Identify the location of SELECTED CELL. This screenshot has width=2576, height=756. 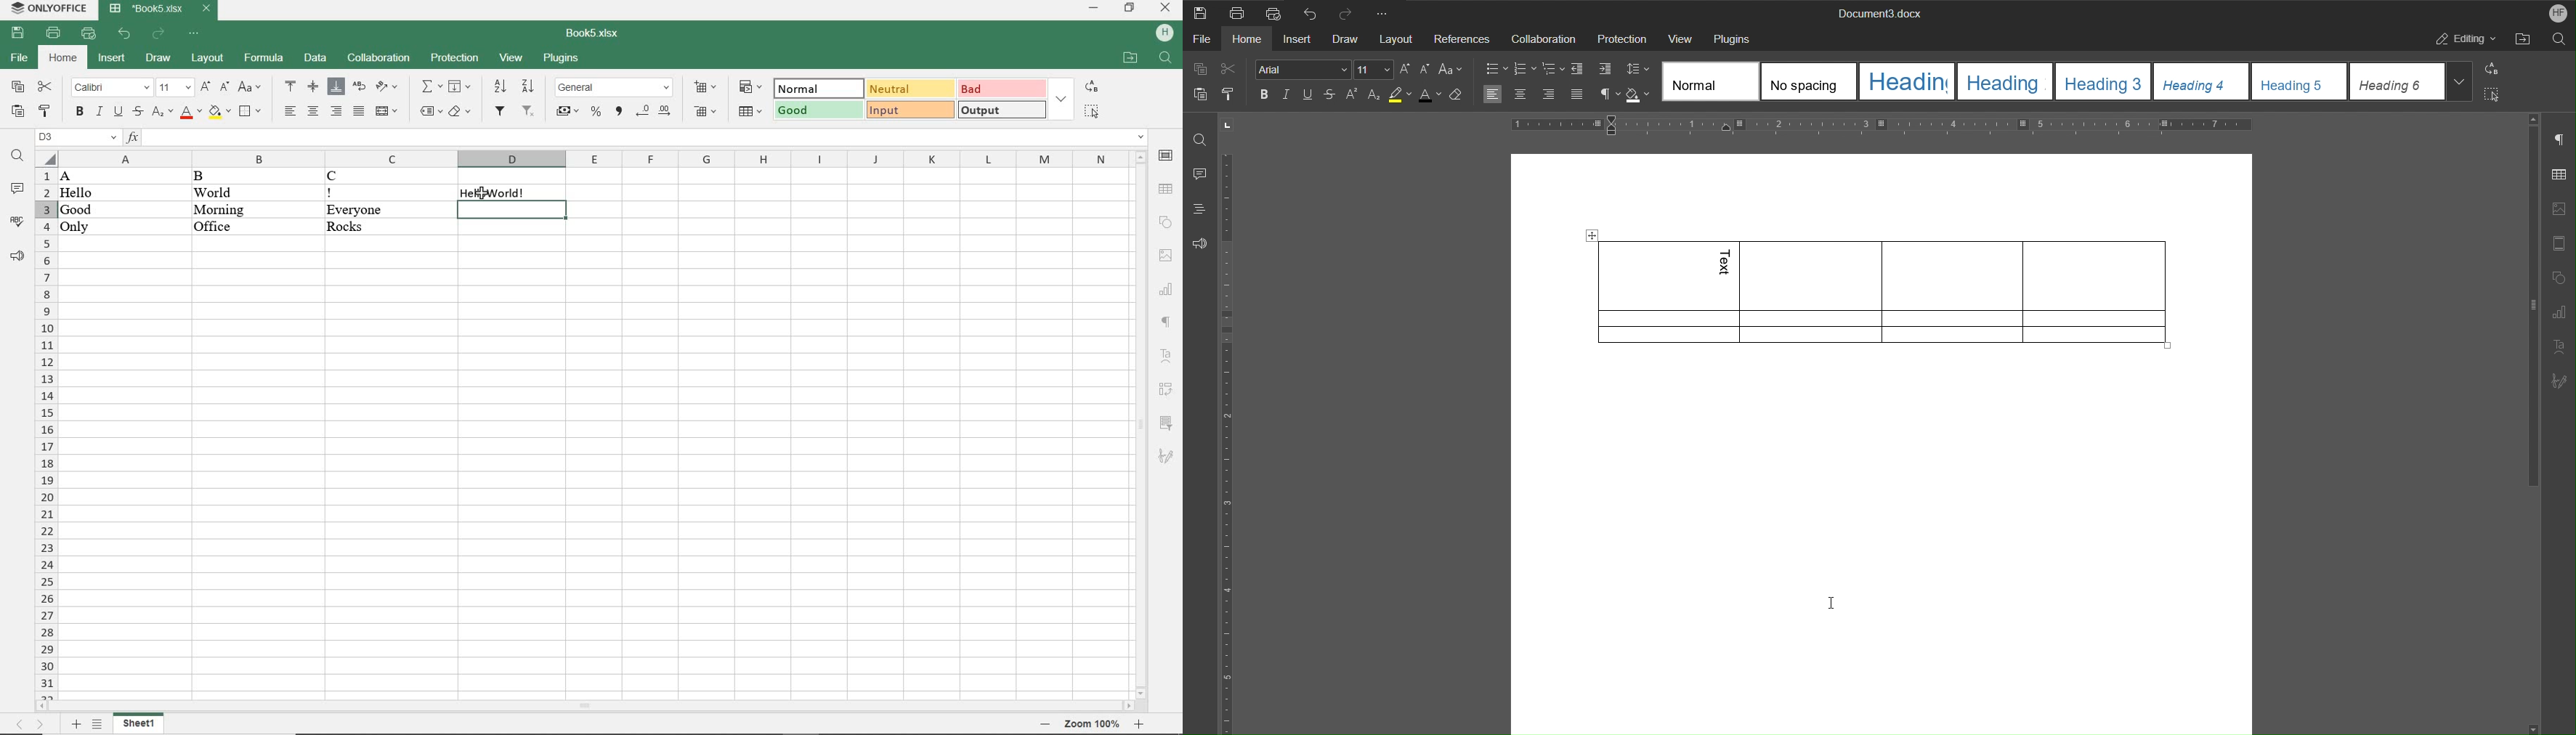
(513, 210).